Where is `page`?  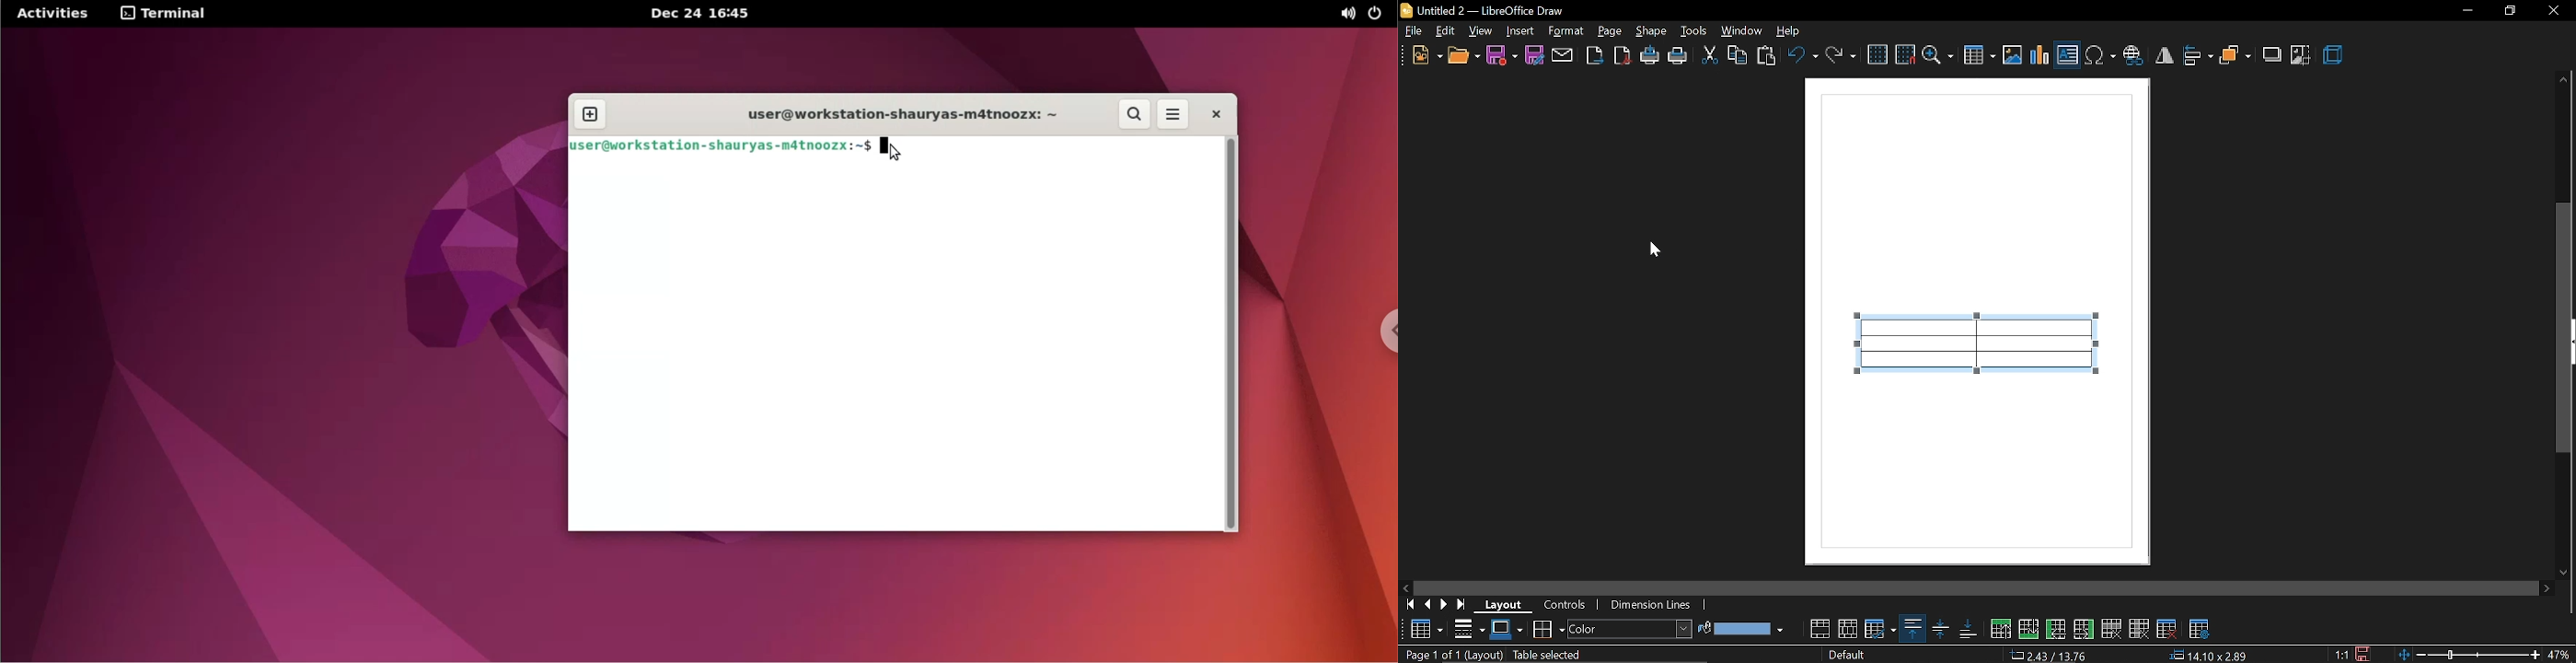 page is located at coordinates (1611, 31).